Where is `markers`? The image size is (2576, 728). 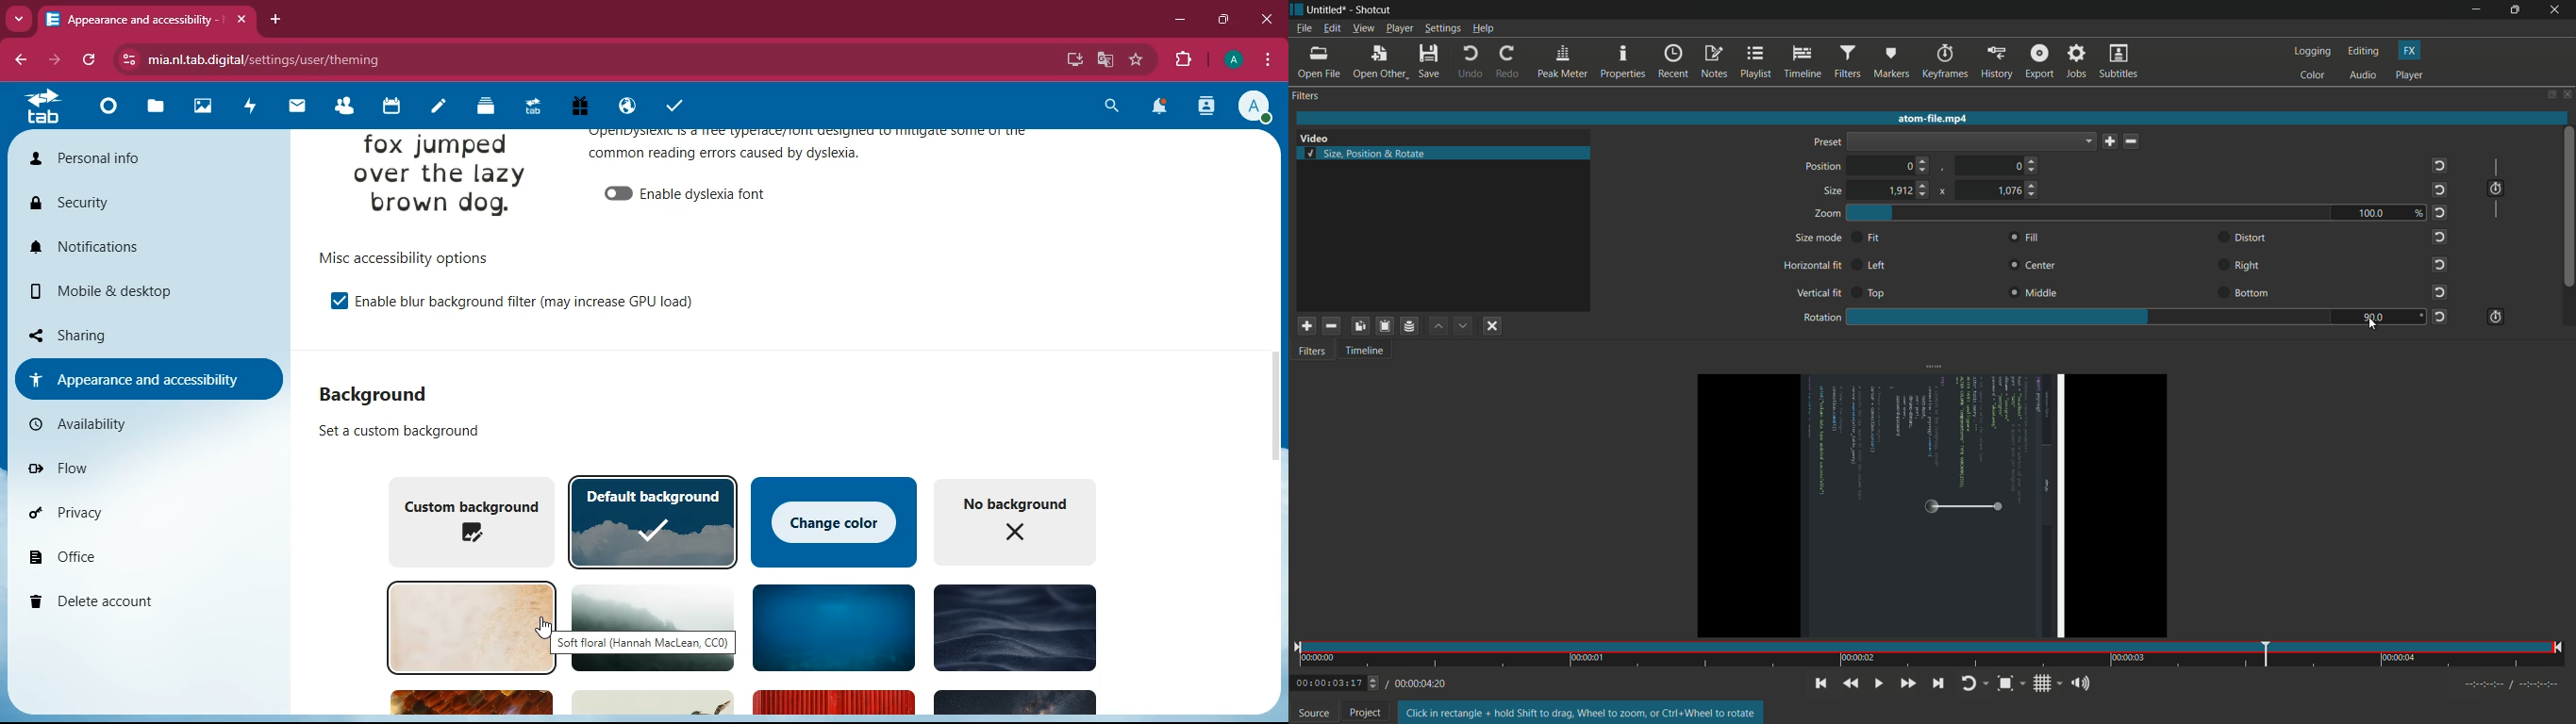
markers is located at coordinates (1889, 64).